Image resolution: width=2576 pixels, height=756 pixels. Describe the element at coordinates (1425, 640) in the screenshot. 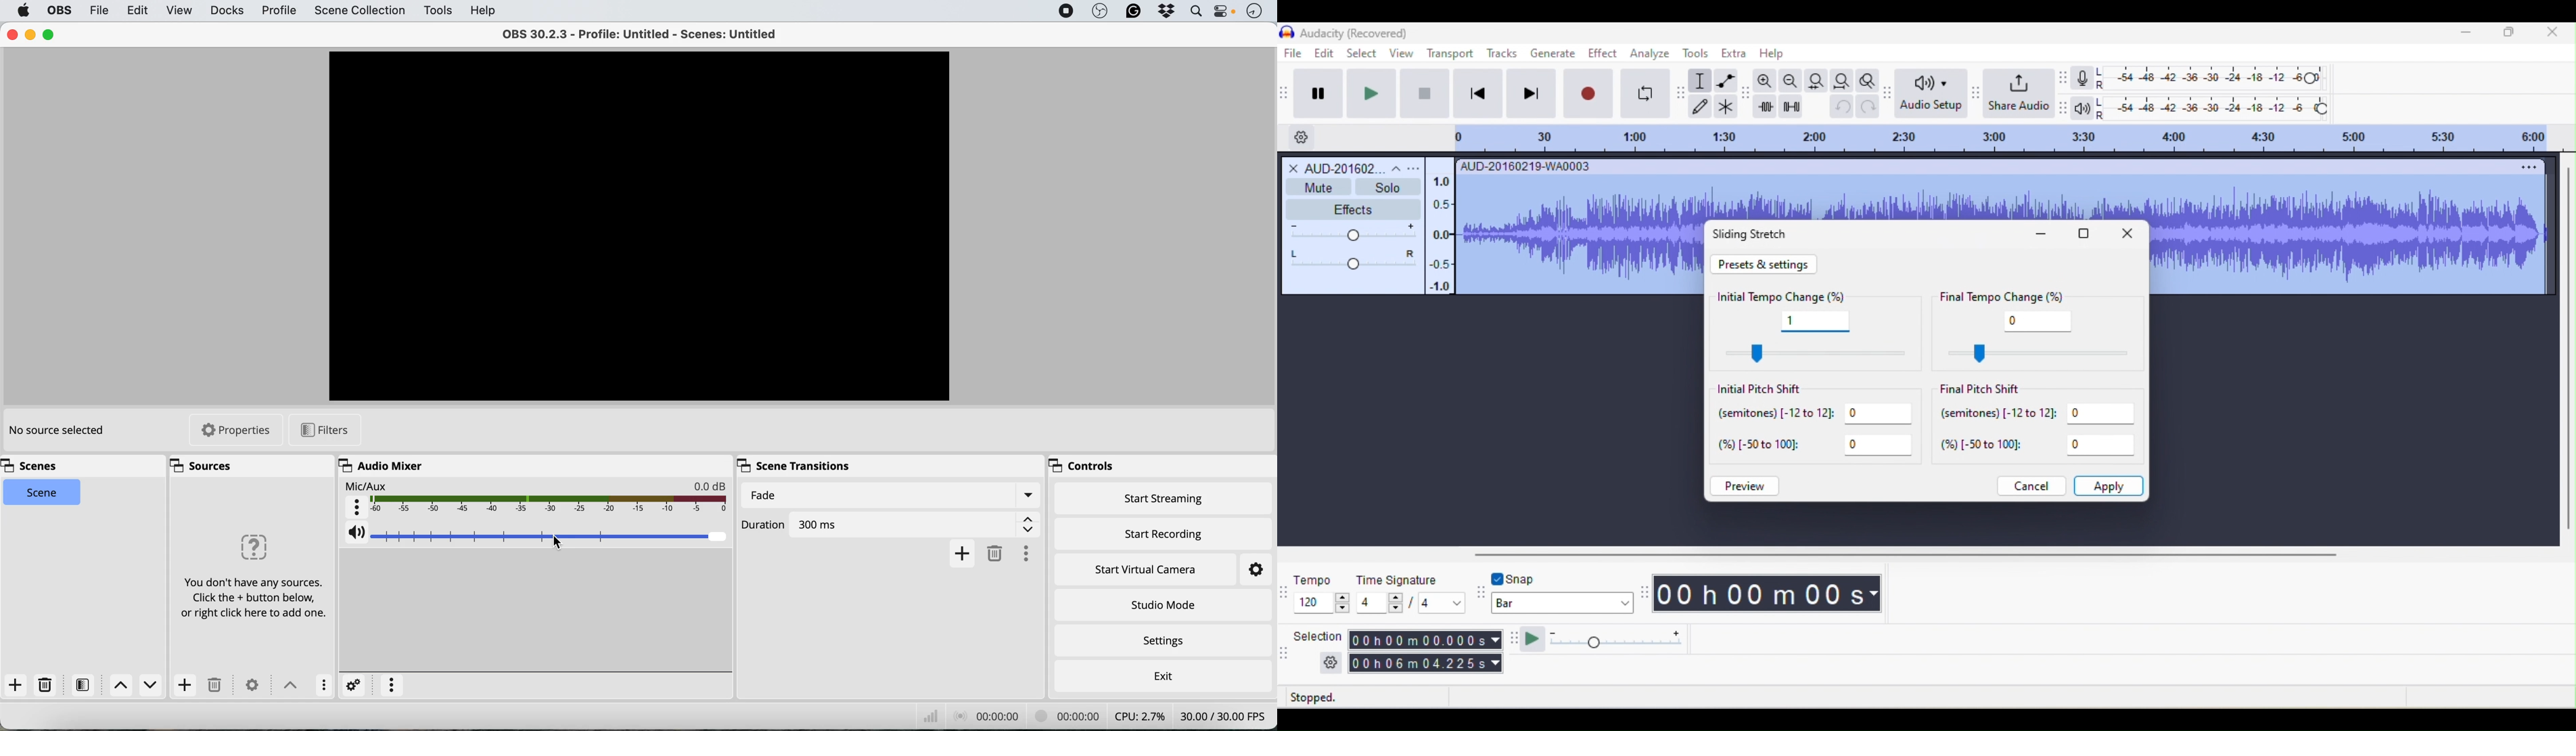

I see `00 h 00 m 00.000 s` at that location.